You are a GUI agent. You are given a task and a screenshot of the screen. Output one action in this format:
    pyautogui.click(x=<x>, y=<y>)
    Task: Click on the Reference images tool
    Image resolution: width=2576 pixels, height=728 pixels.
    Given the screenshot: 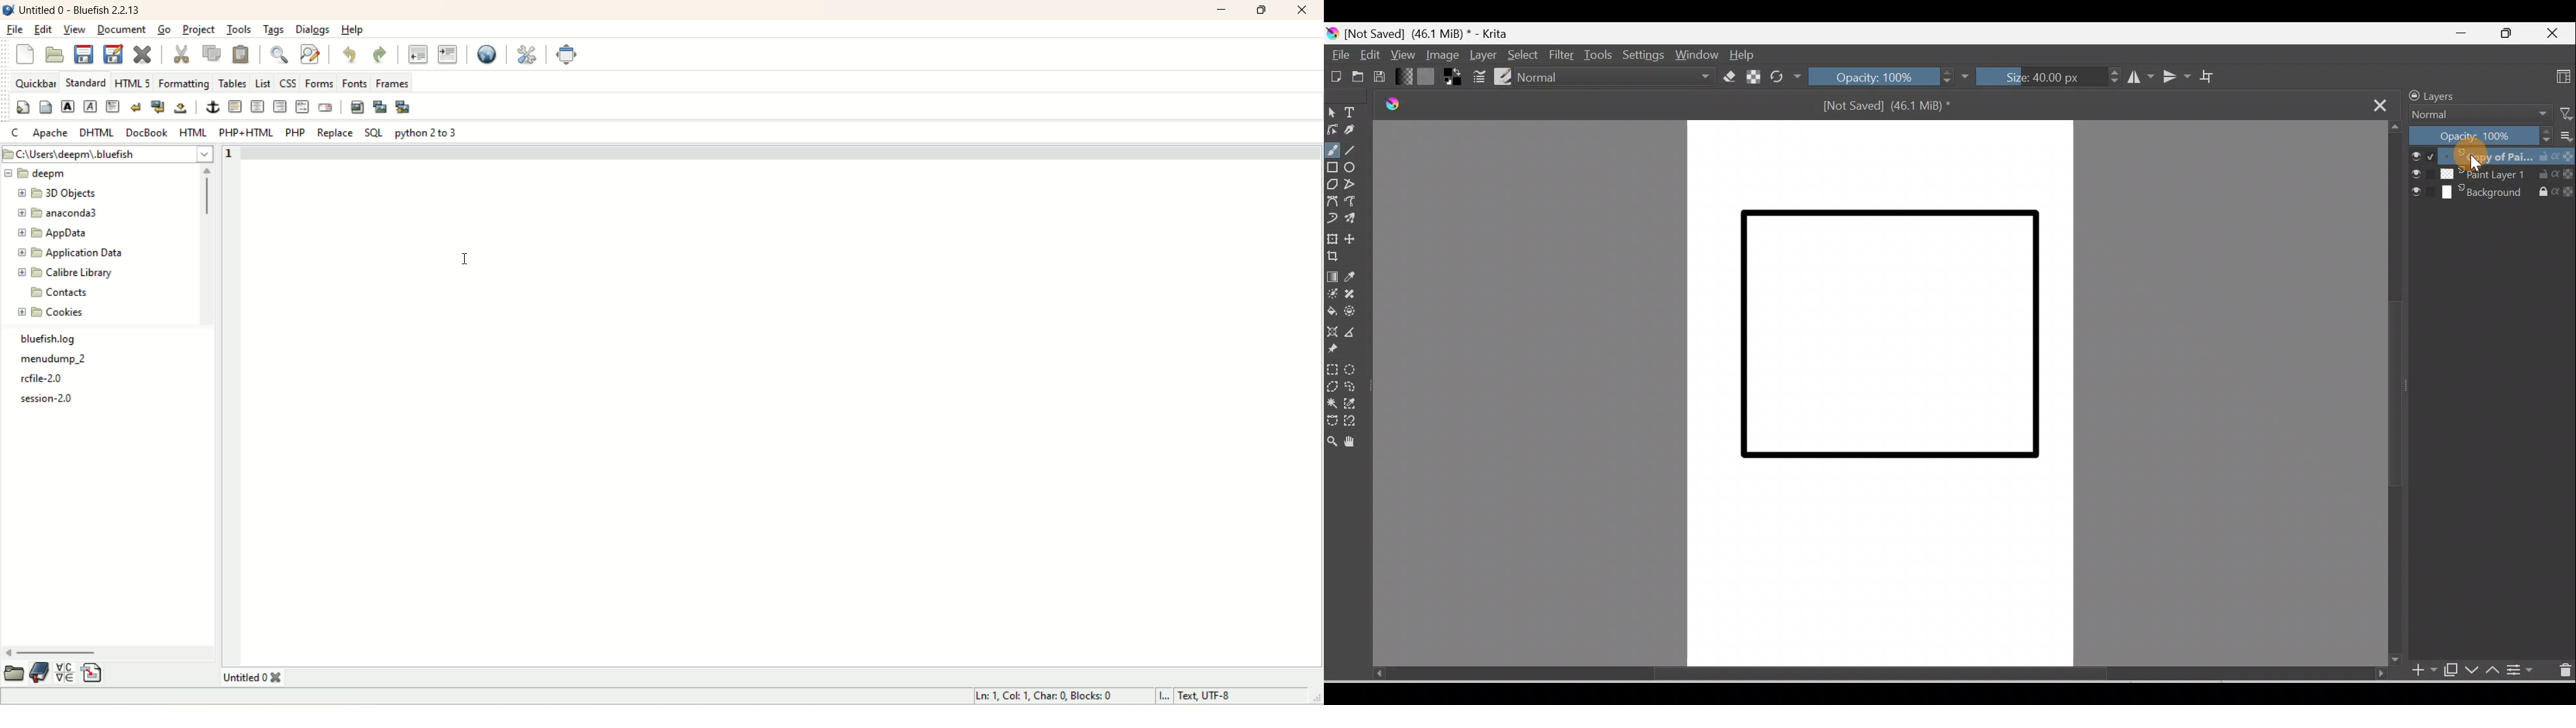 What is the action you would take?
    pyautogui.click(x=1336, y=351)
    